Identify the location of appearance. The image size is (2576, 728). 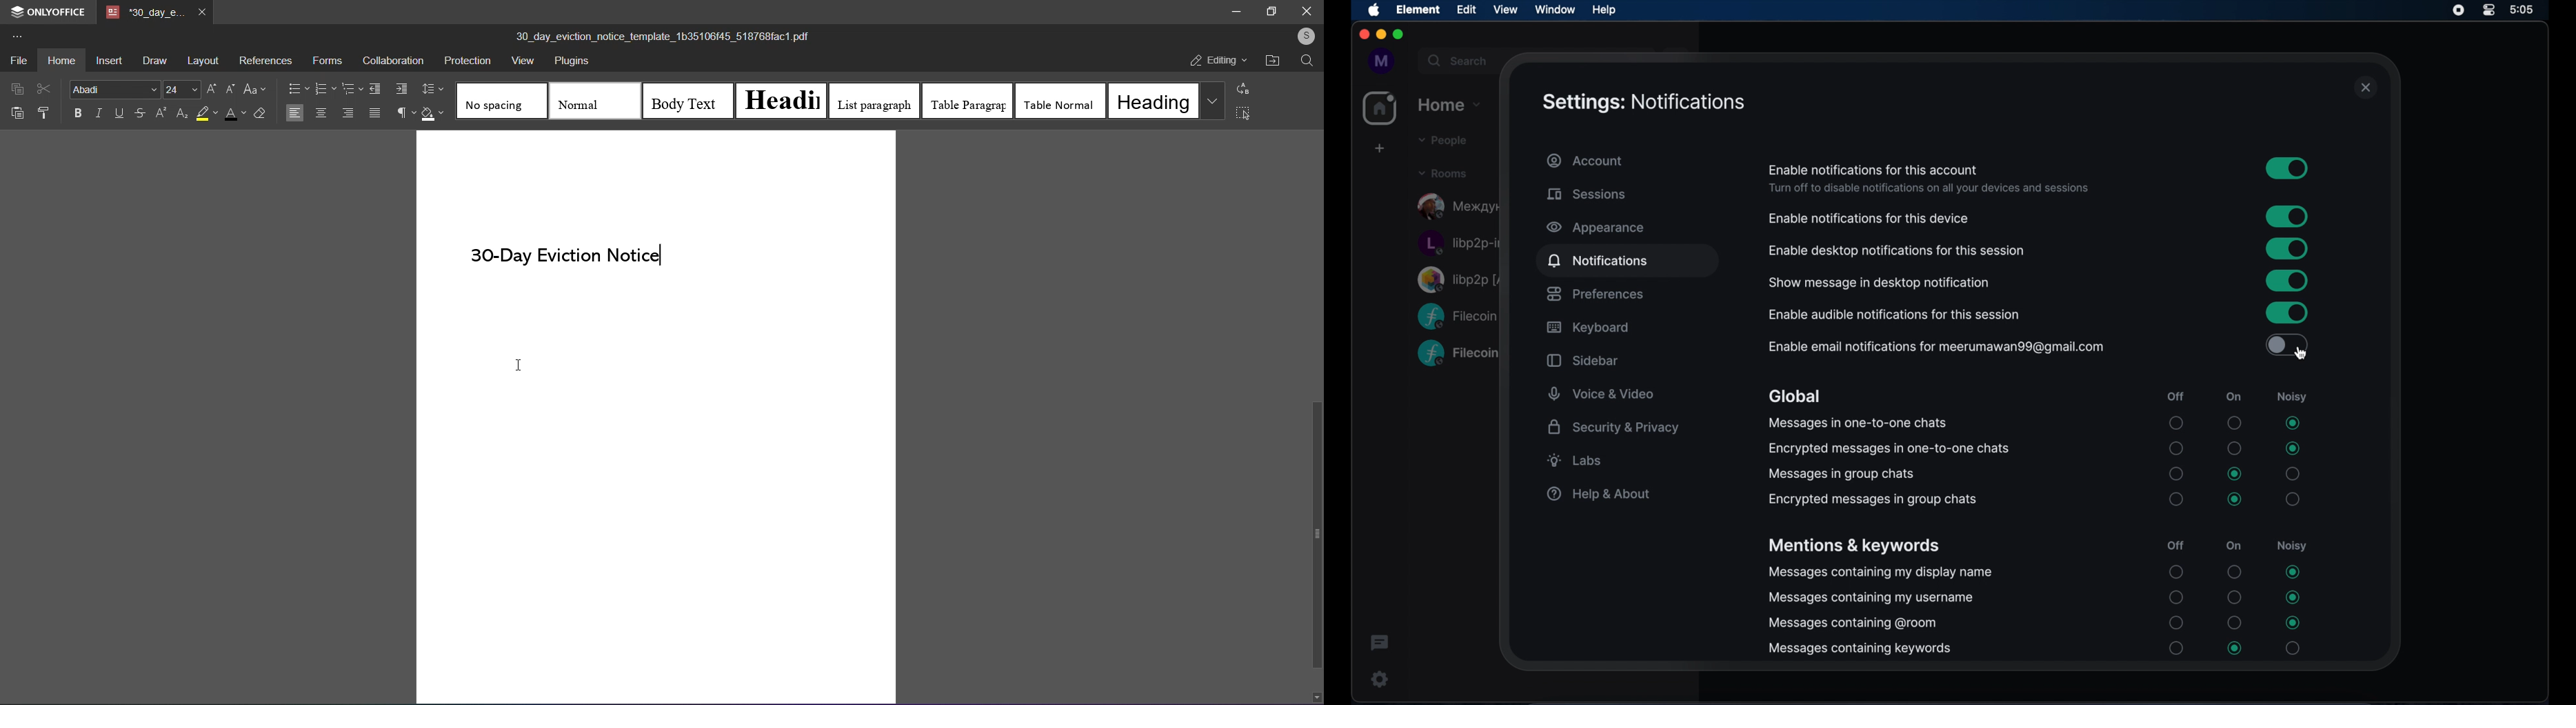
(1595, 228).